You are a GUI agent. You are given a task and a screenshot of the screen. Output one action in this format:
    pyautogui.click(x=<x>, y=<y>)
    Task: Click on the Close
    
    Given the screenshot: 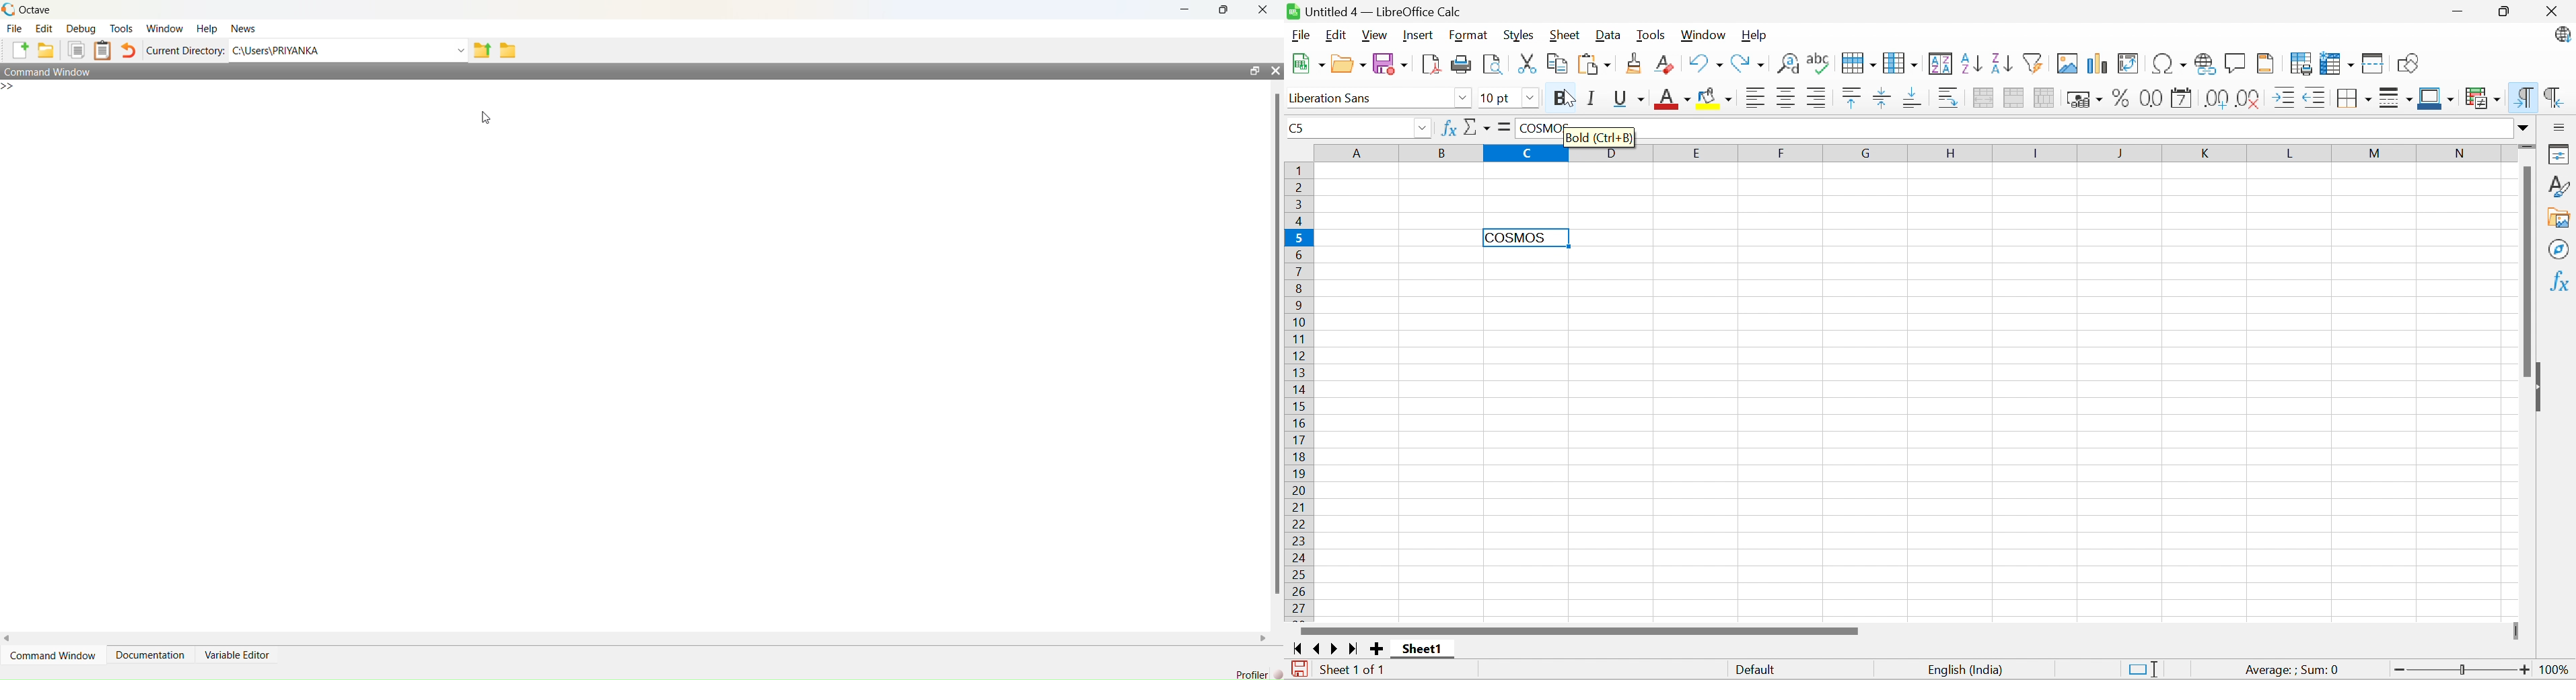 What is the action you would take?
    pyautogui.click(x=2554, y=12)
    